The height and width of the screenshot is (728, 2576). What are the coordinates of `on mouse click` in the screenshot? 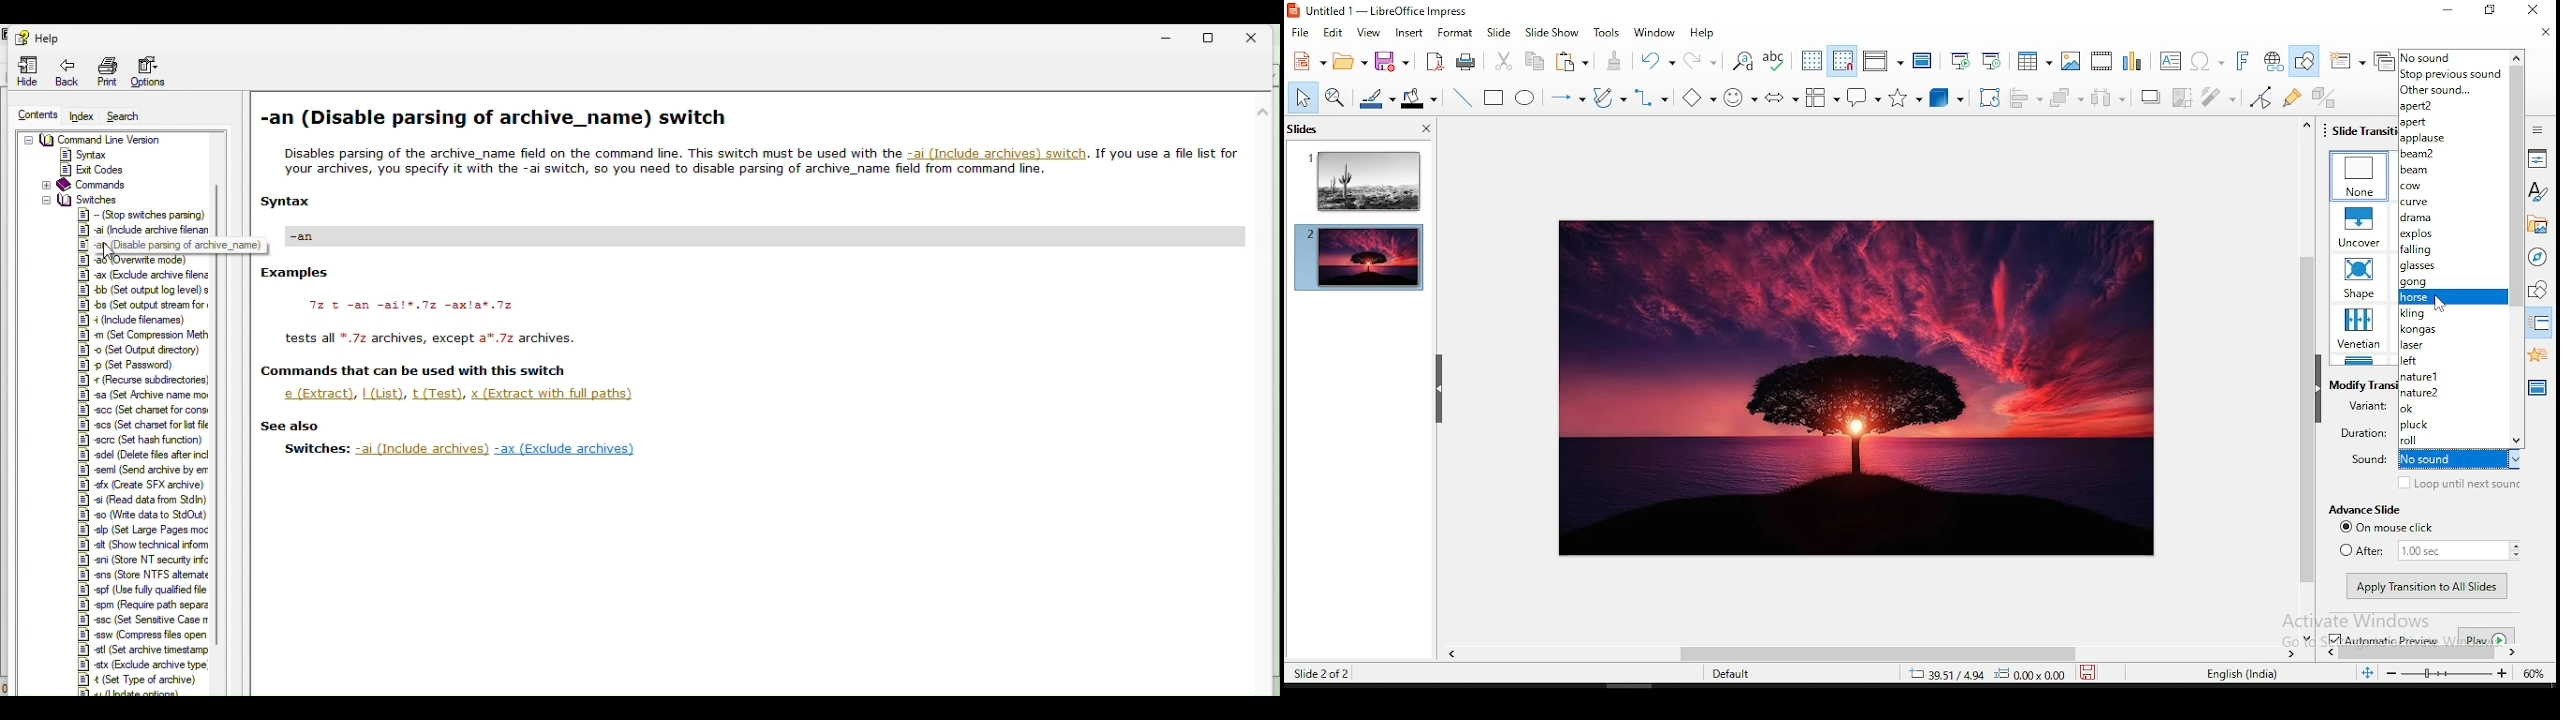 It's located at (2393, 527).